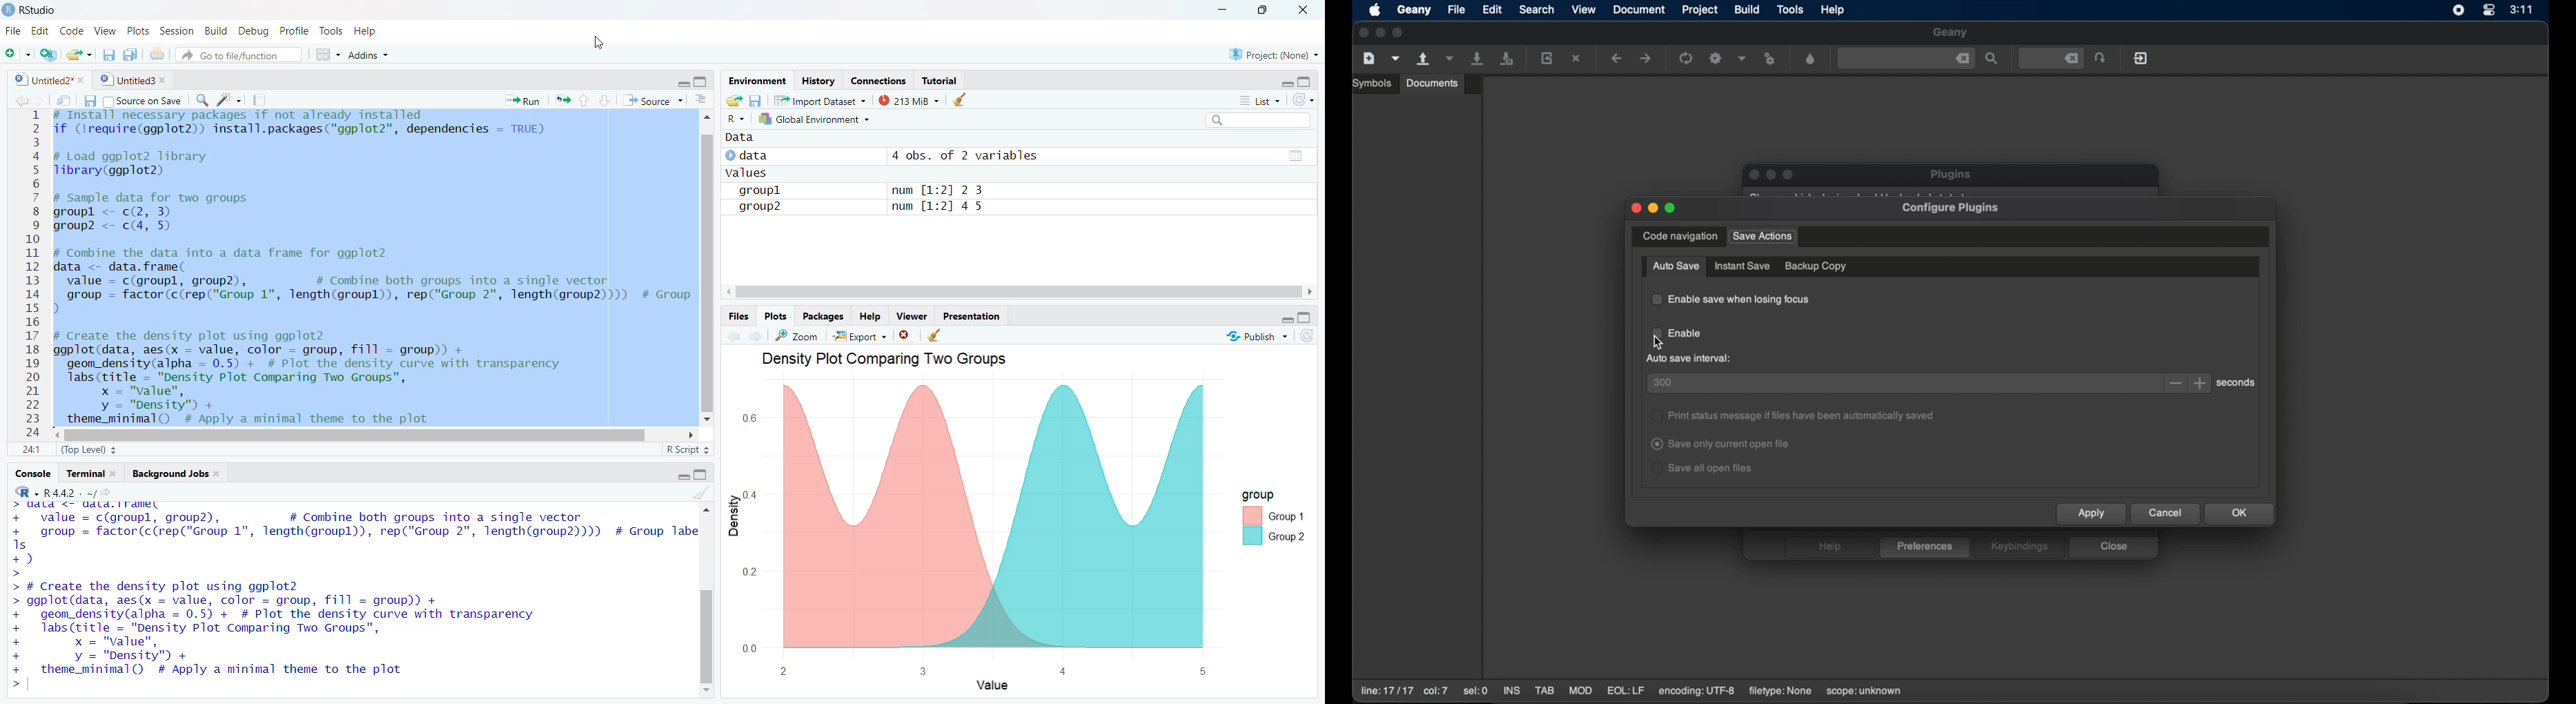 The image size is (2576, 728). What do you see at coordinates (767, 206) in the screenshot?
I see `group 2` at bounding box center [767, 206].